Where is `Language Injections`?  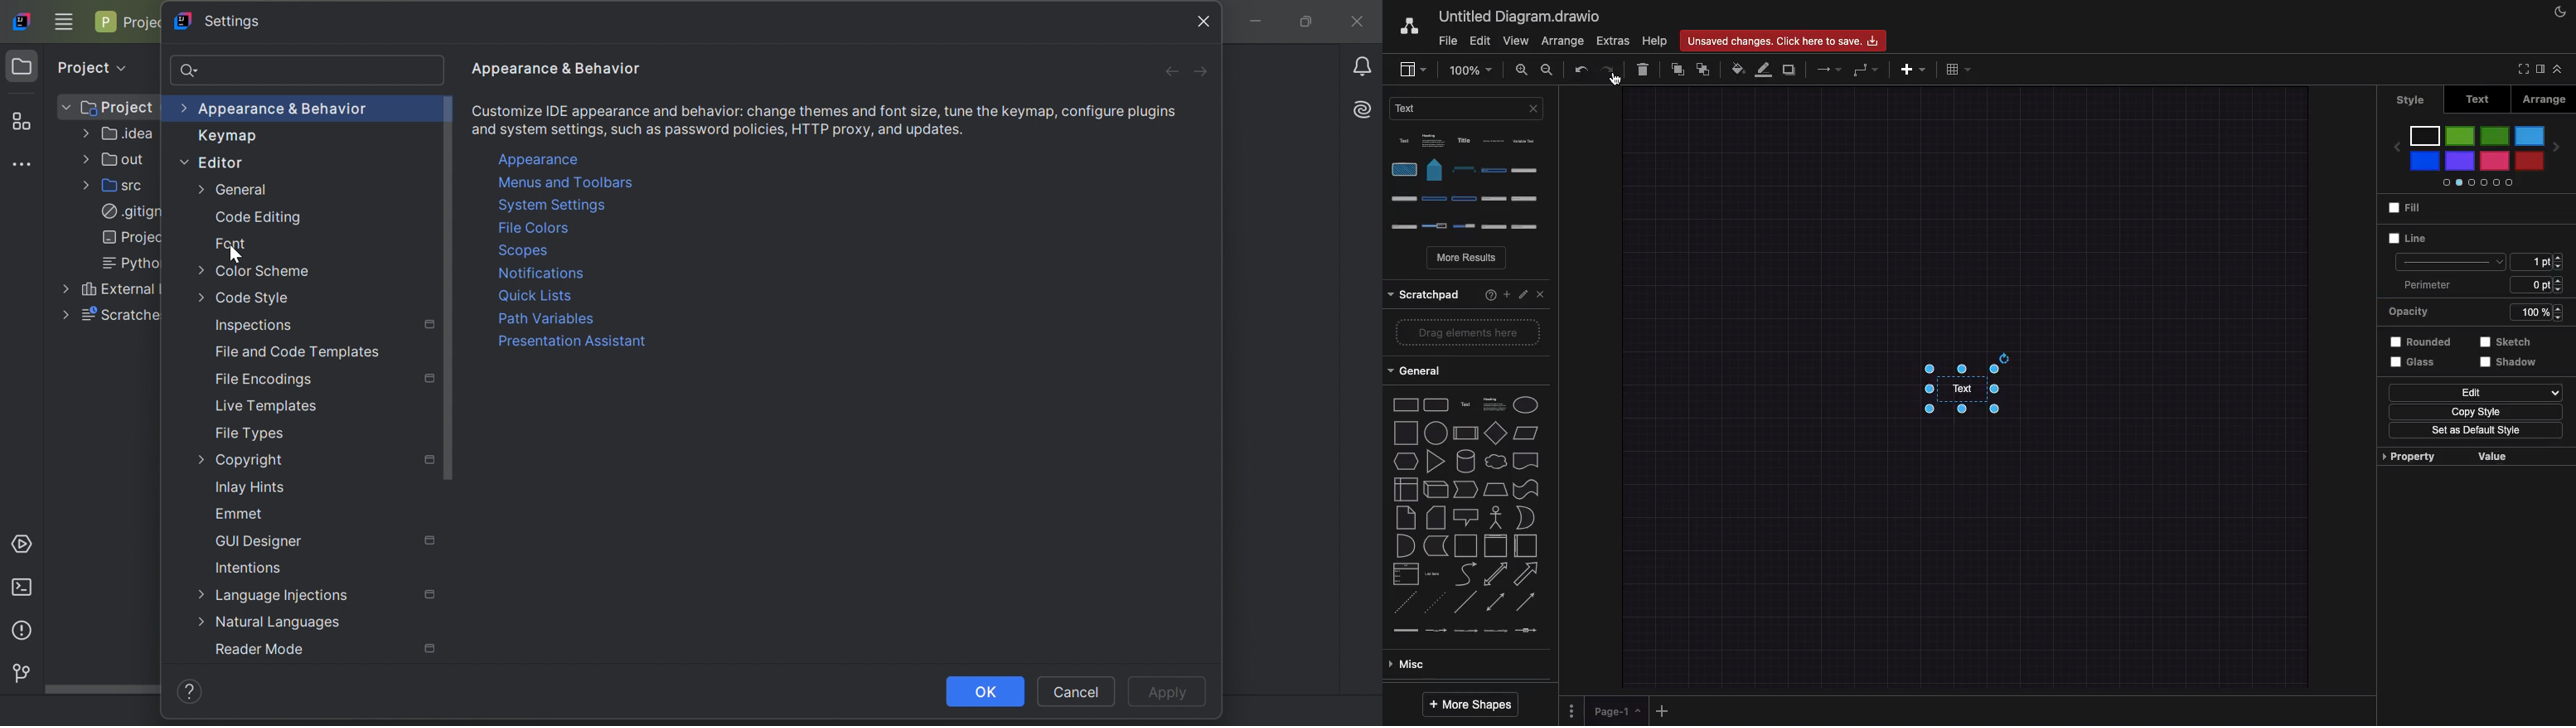
Language Injections is located at coordinates (276, 596).